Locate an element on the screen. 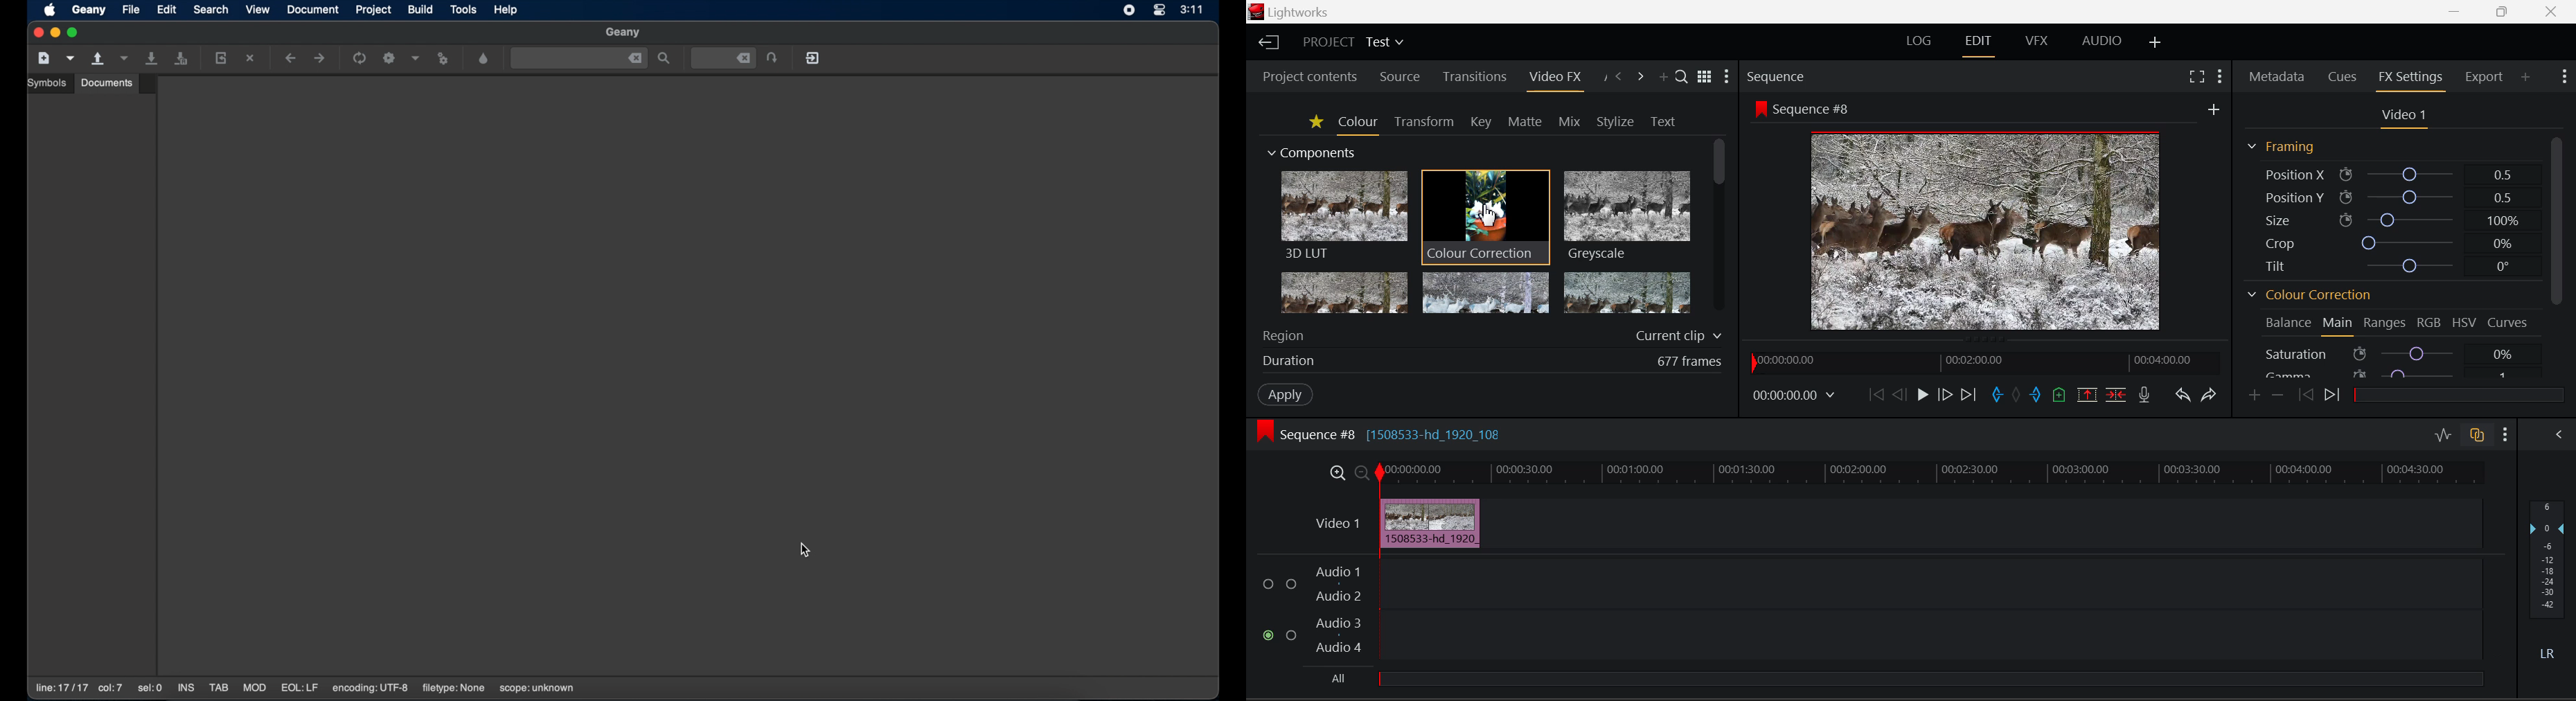 The height and width of the screenshot is (728, 2576). Glow is located at coordinates (1345, 292).